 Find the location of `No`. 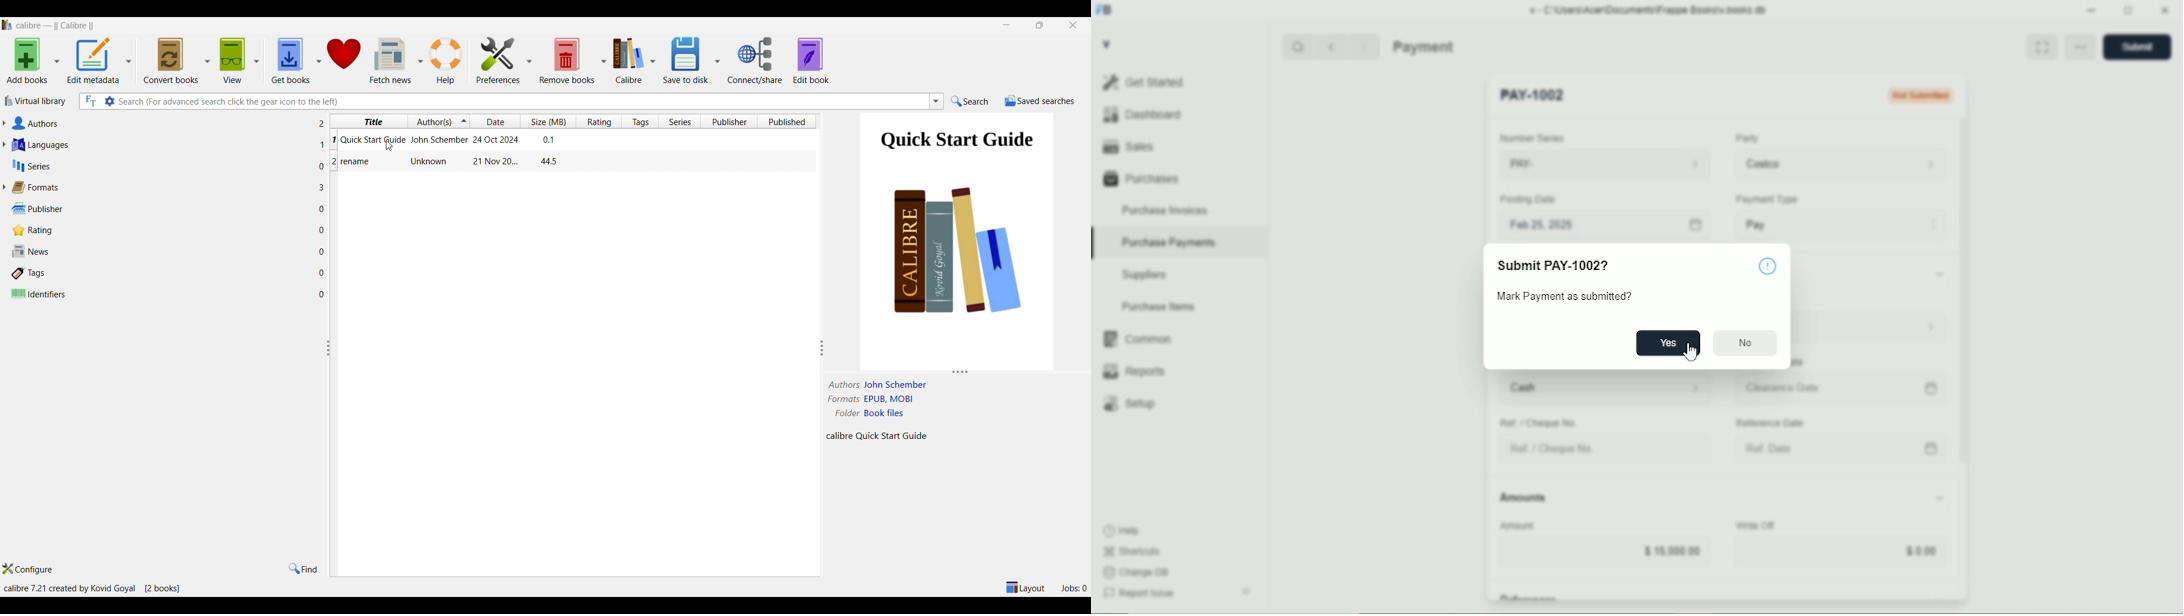

No is located at coordinates (1746, 343).